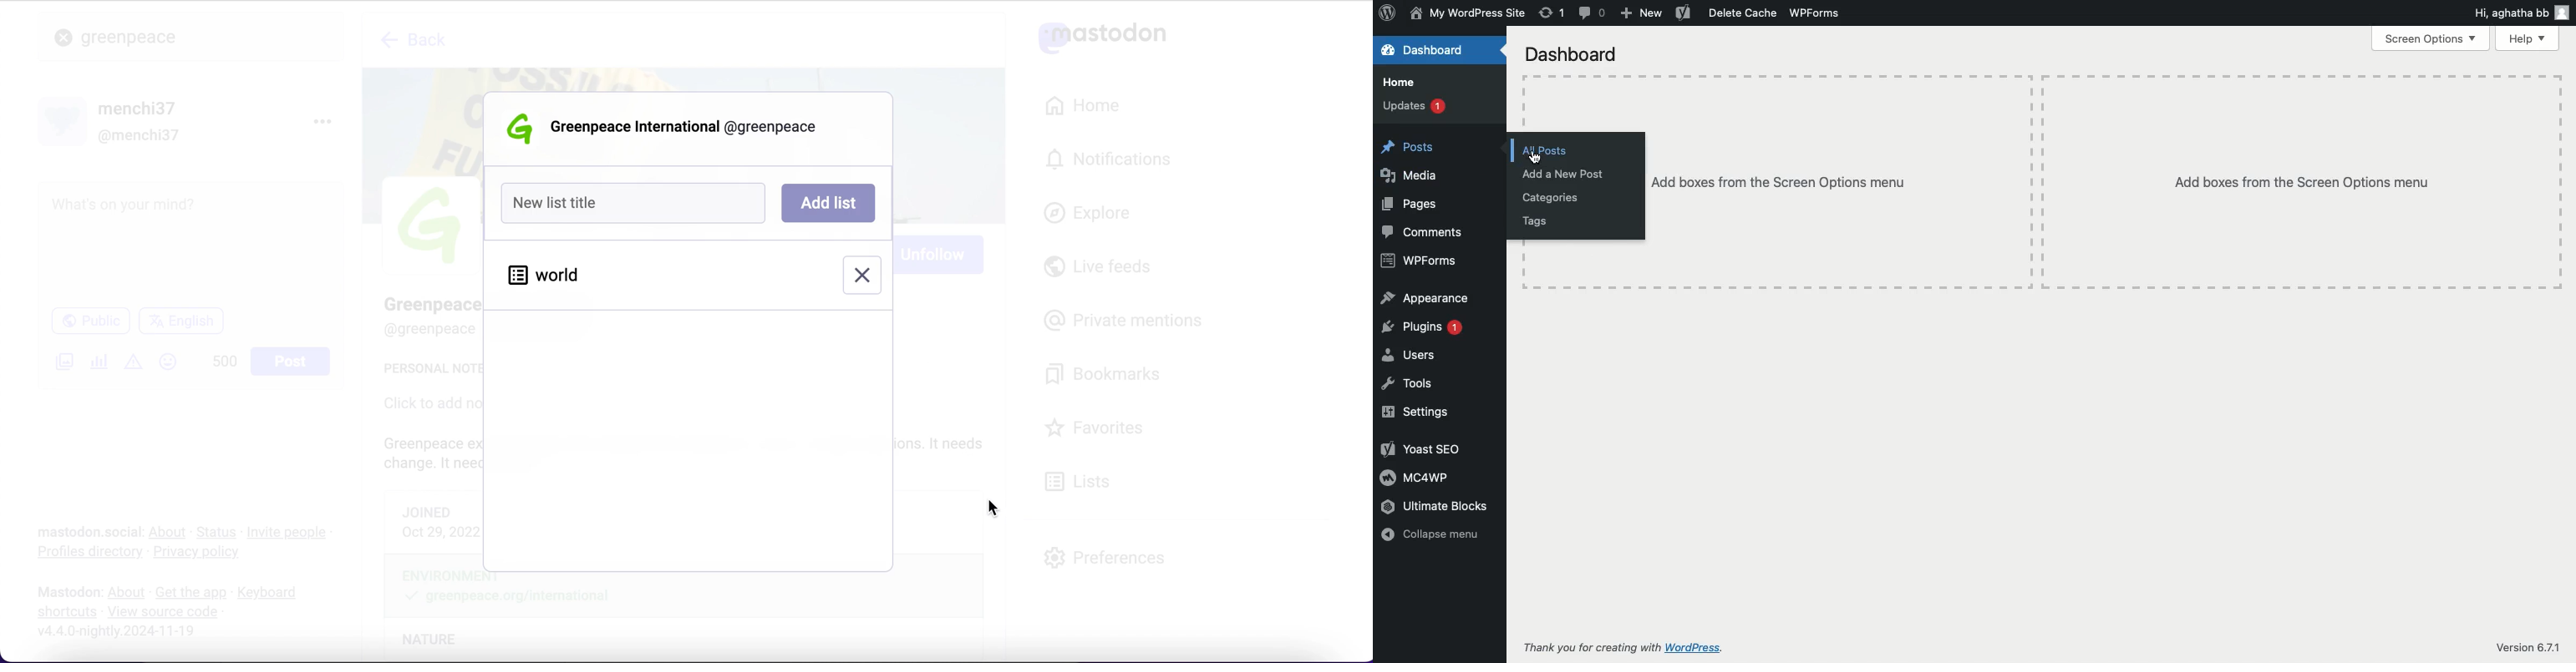 The width and height of the screenshot is (2576, 672). Describe the element at coordinates (69, 592) in the screenshot. I see `mastodon` at that location.